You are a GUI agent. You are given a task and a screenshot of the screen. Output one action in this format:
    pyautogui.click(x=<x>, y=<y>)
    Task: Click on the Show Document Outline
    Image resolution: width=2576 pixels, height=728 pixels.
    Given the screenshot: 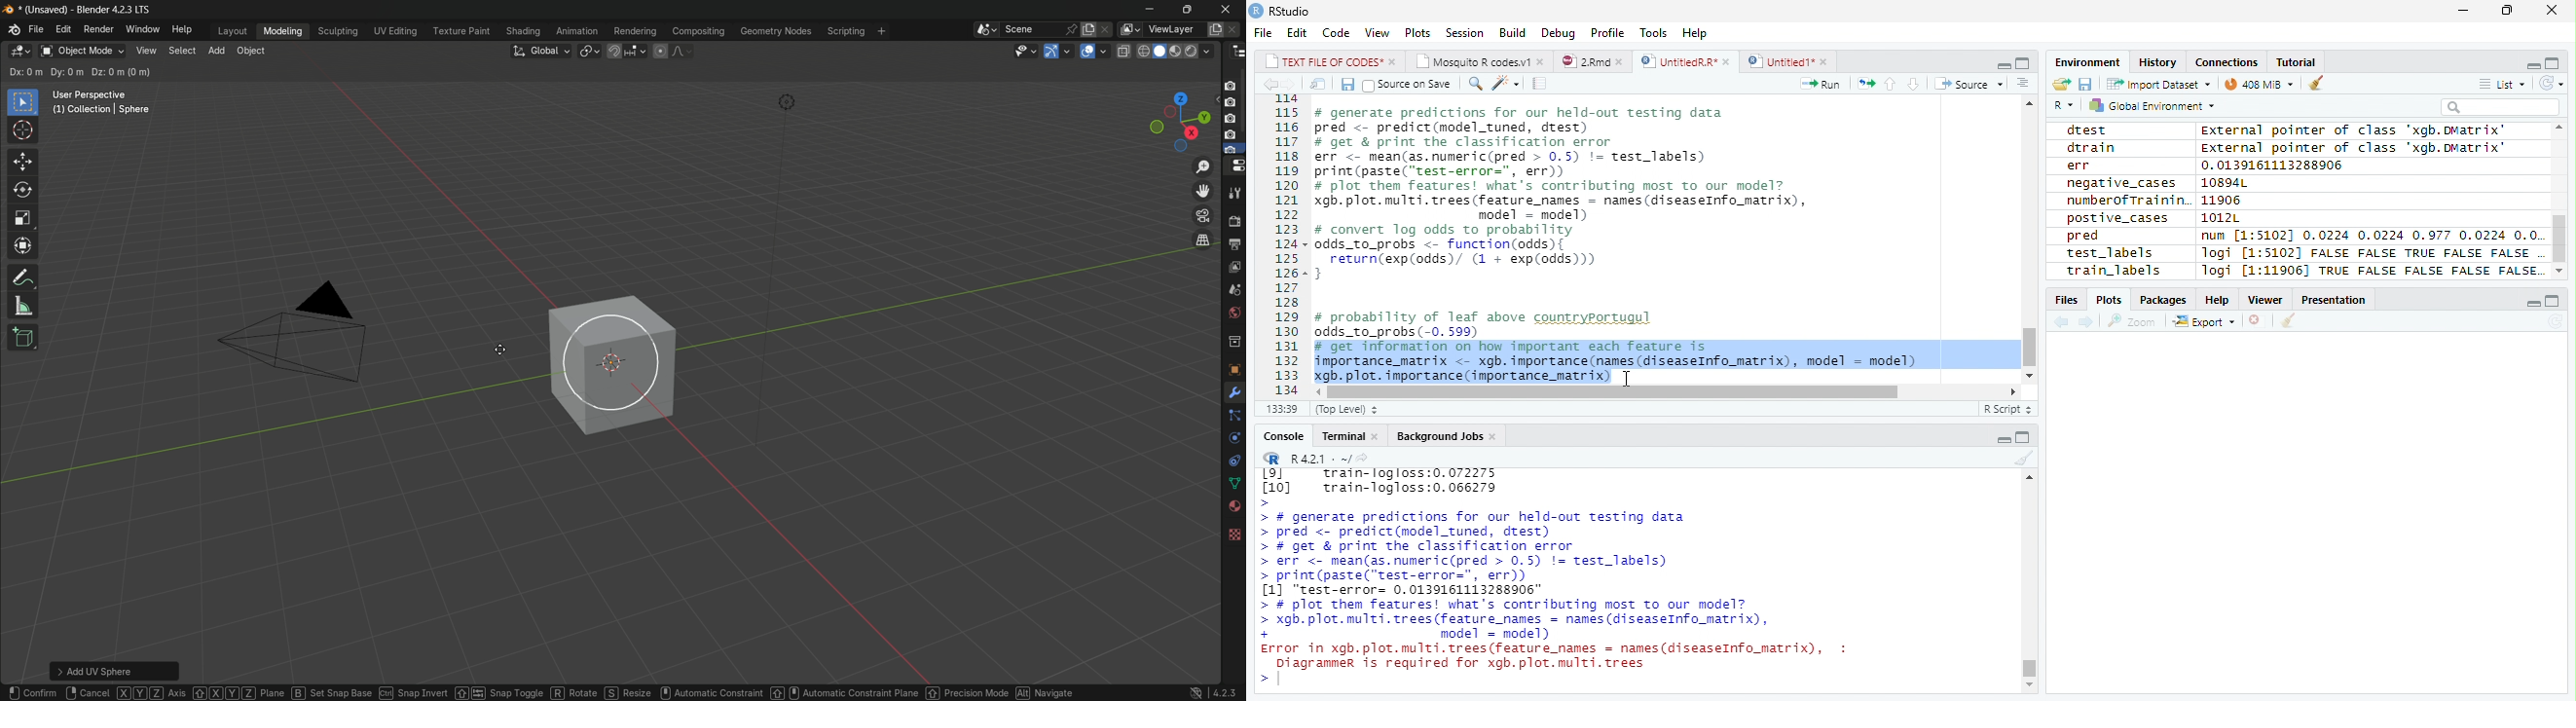 What is the action you would take?
    pyautogui.click(x=2024, y=82)
    